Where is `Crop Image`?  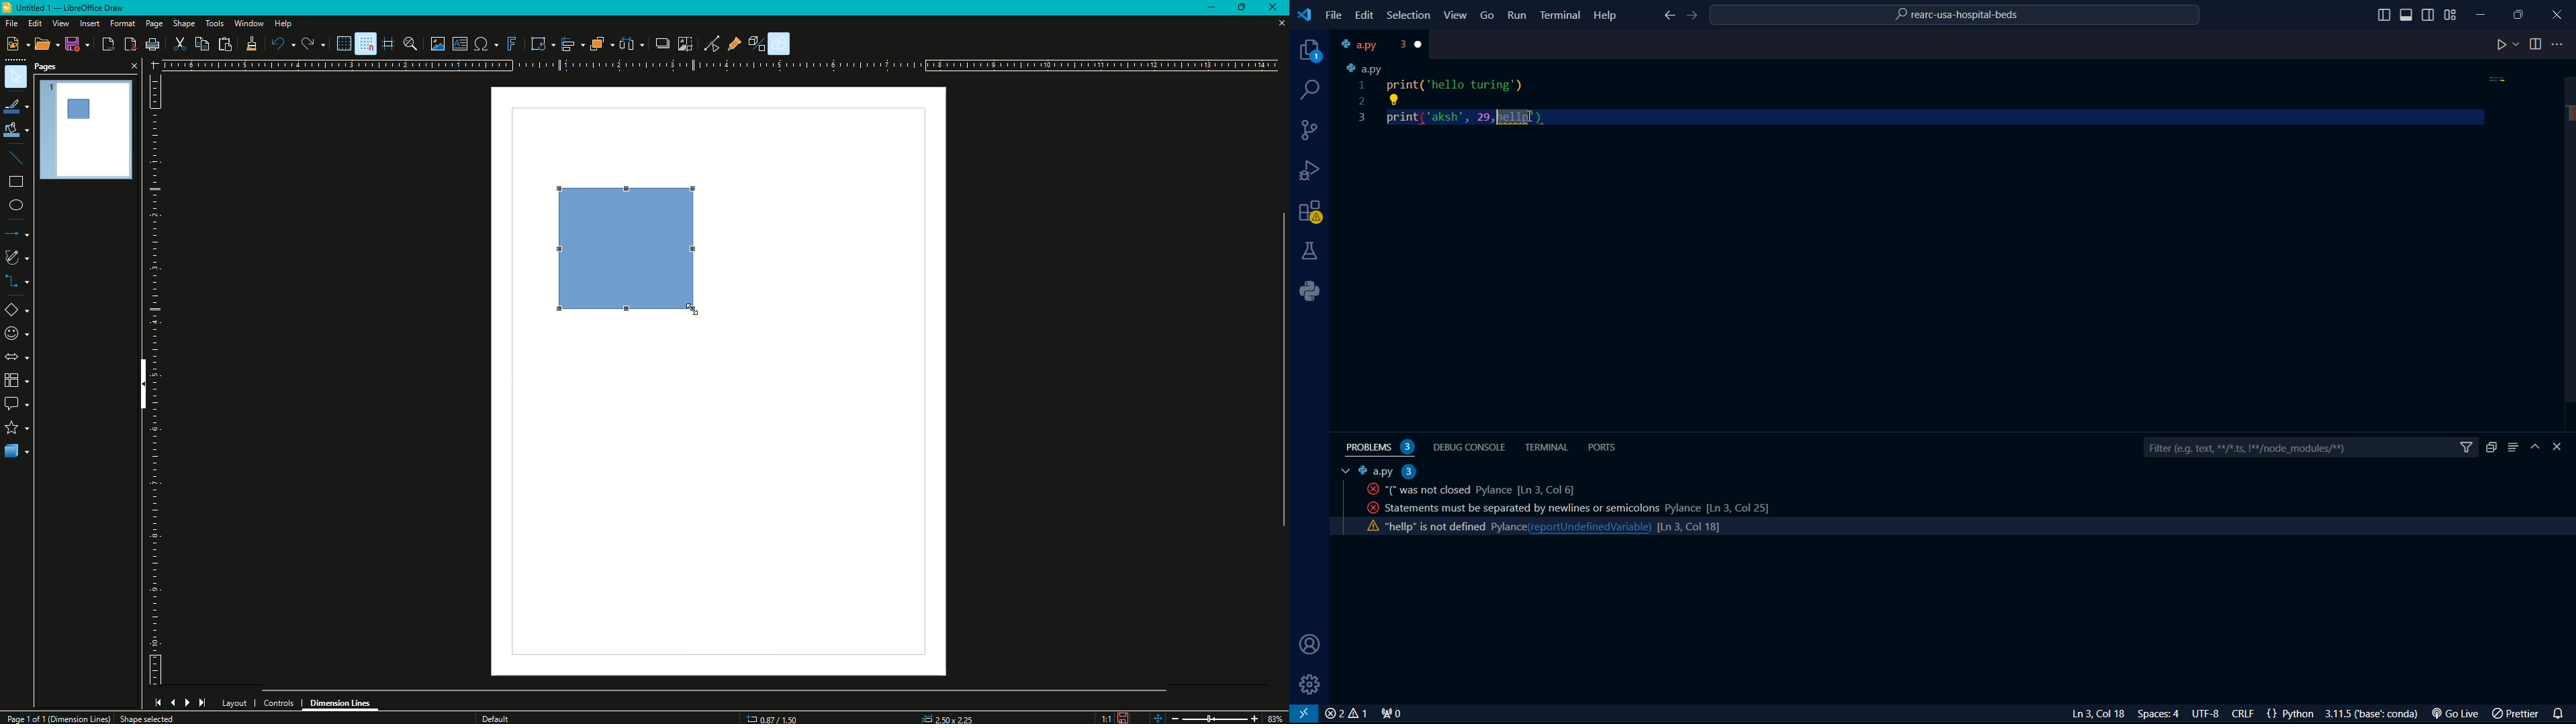
Crop Image is located at coordinates (682, 42).